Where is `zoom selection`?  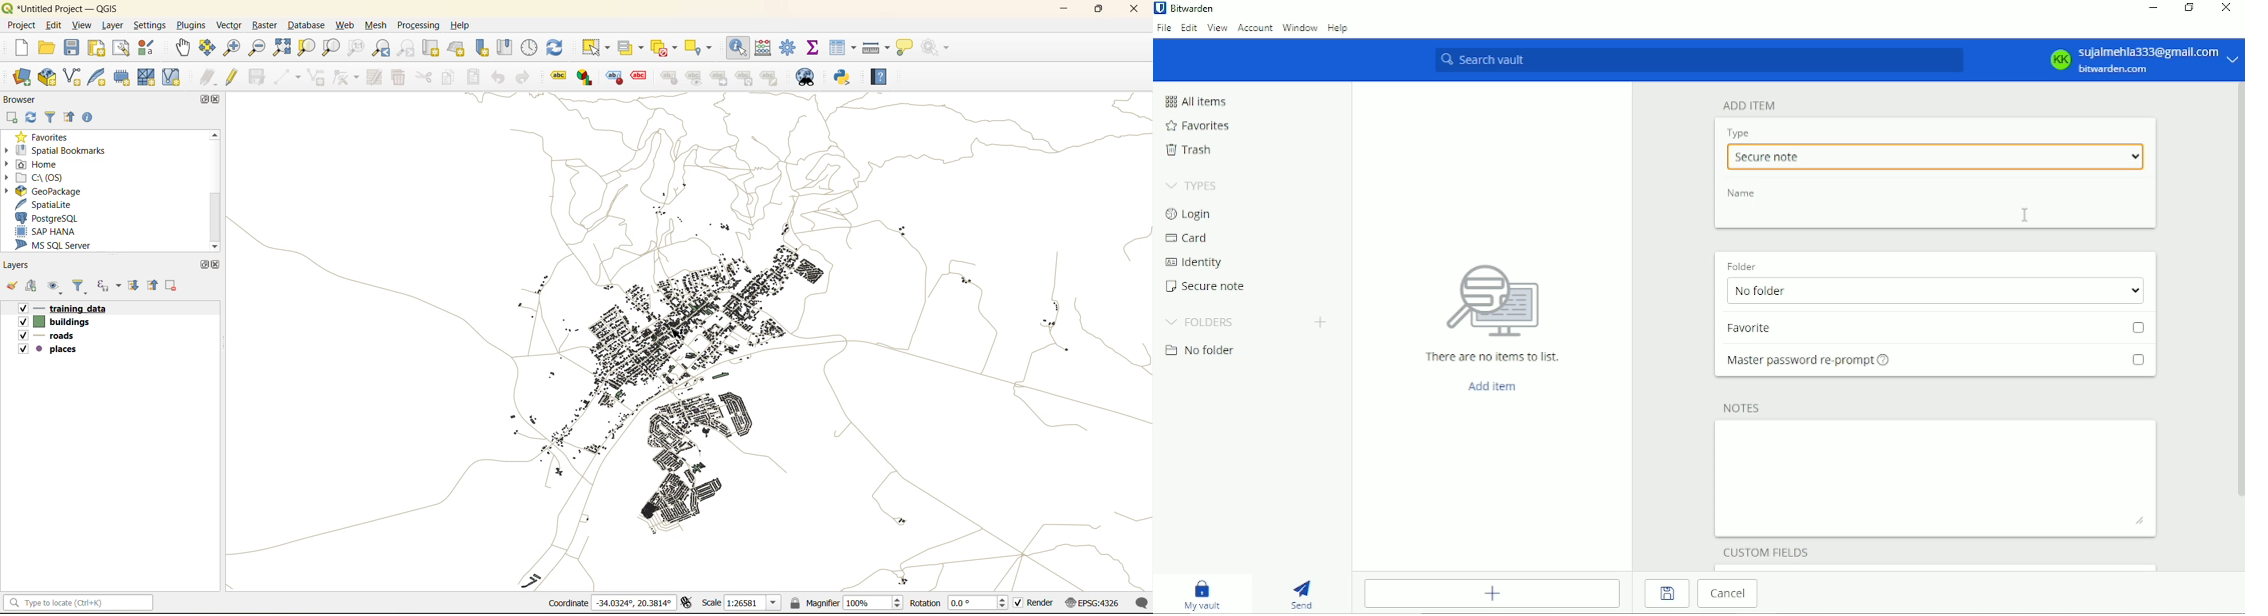
zoom selection is located at coordinates (308, 47).